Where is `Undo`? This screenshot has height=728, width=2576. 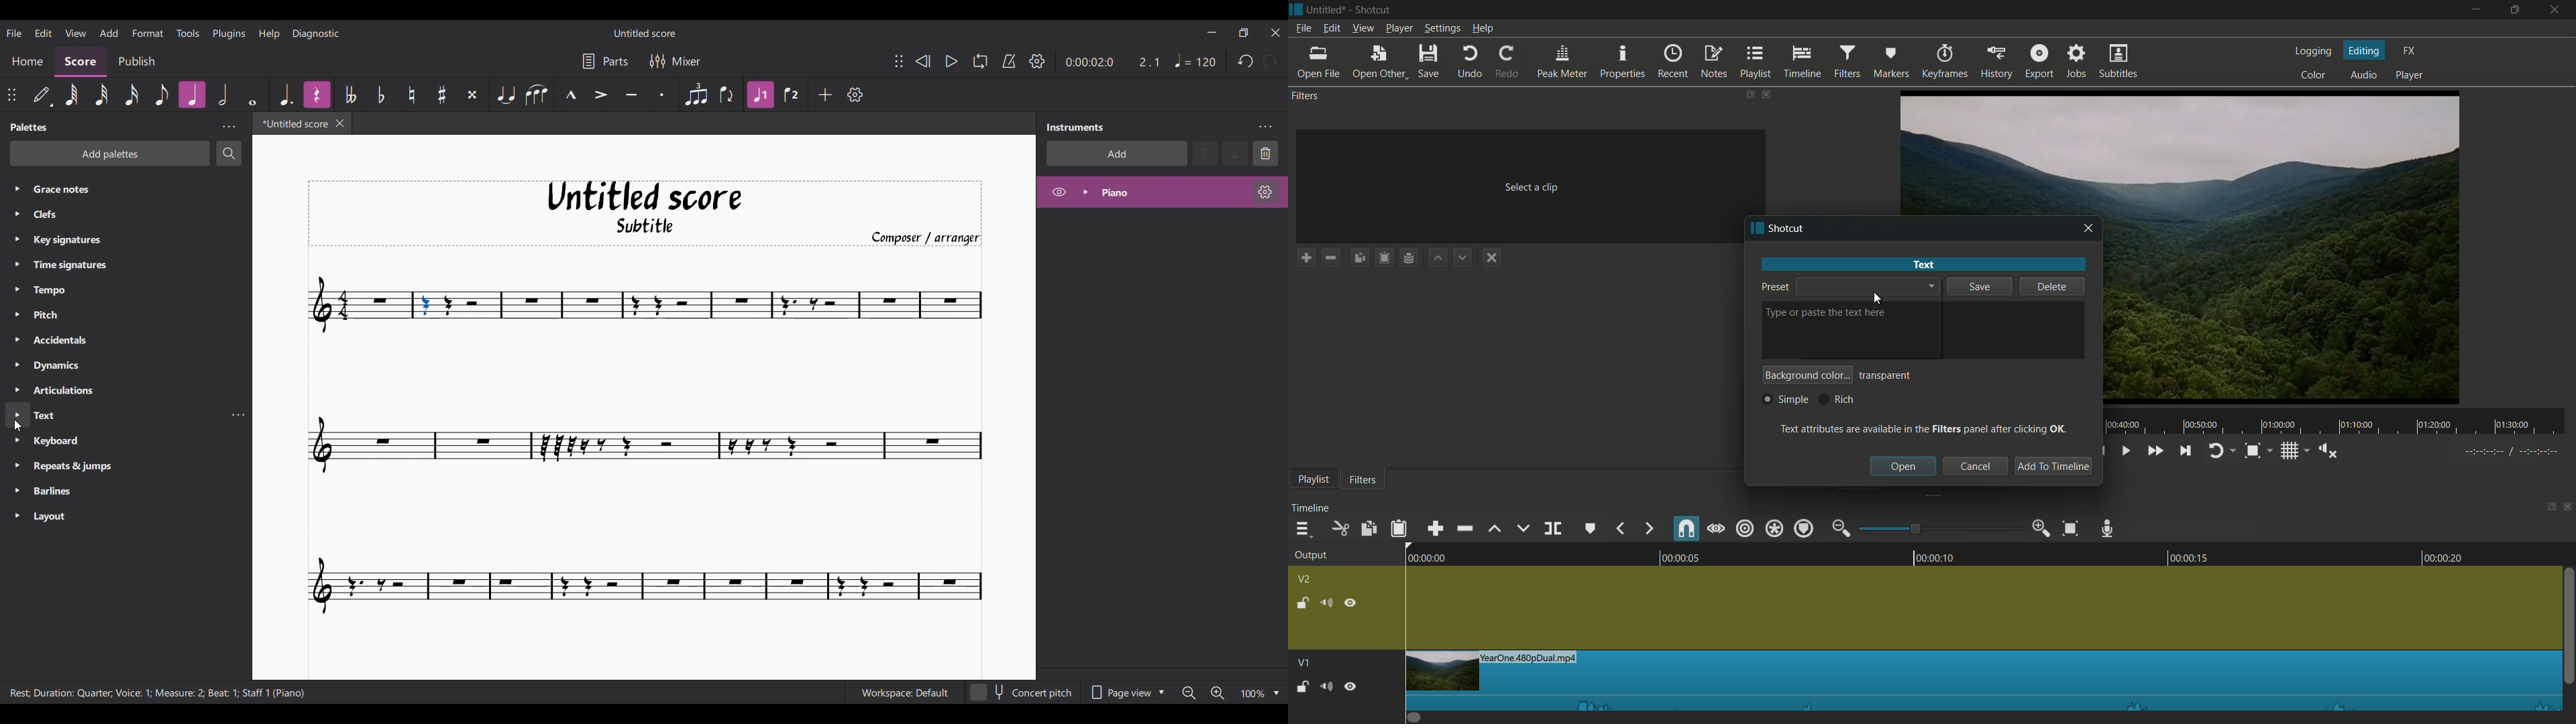
Undo is located at coordinates (1245, 62).